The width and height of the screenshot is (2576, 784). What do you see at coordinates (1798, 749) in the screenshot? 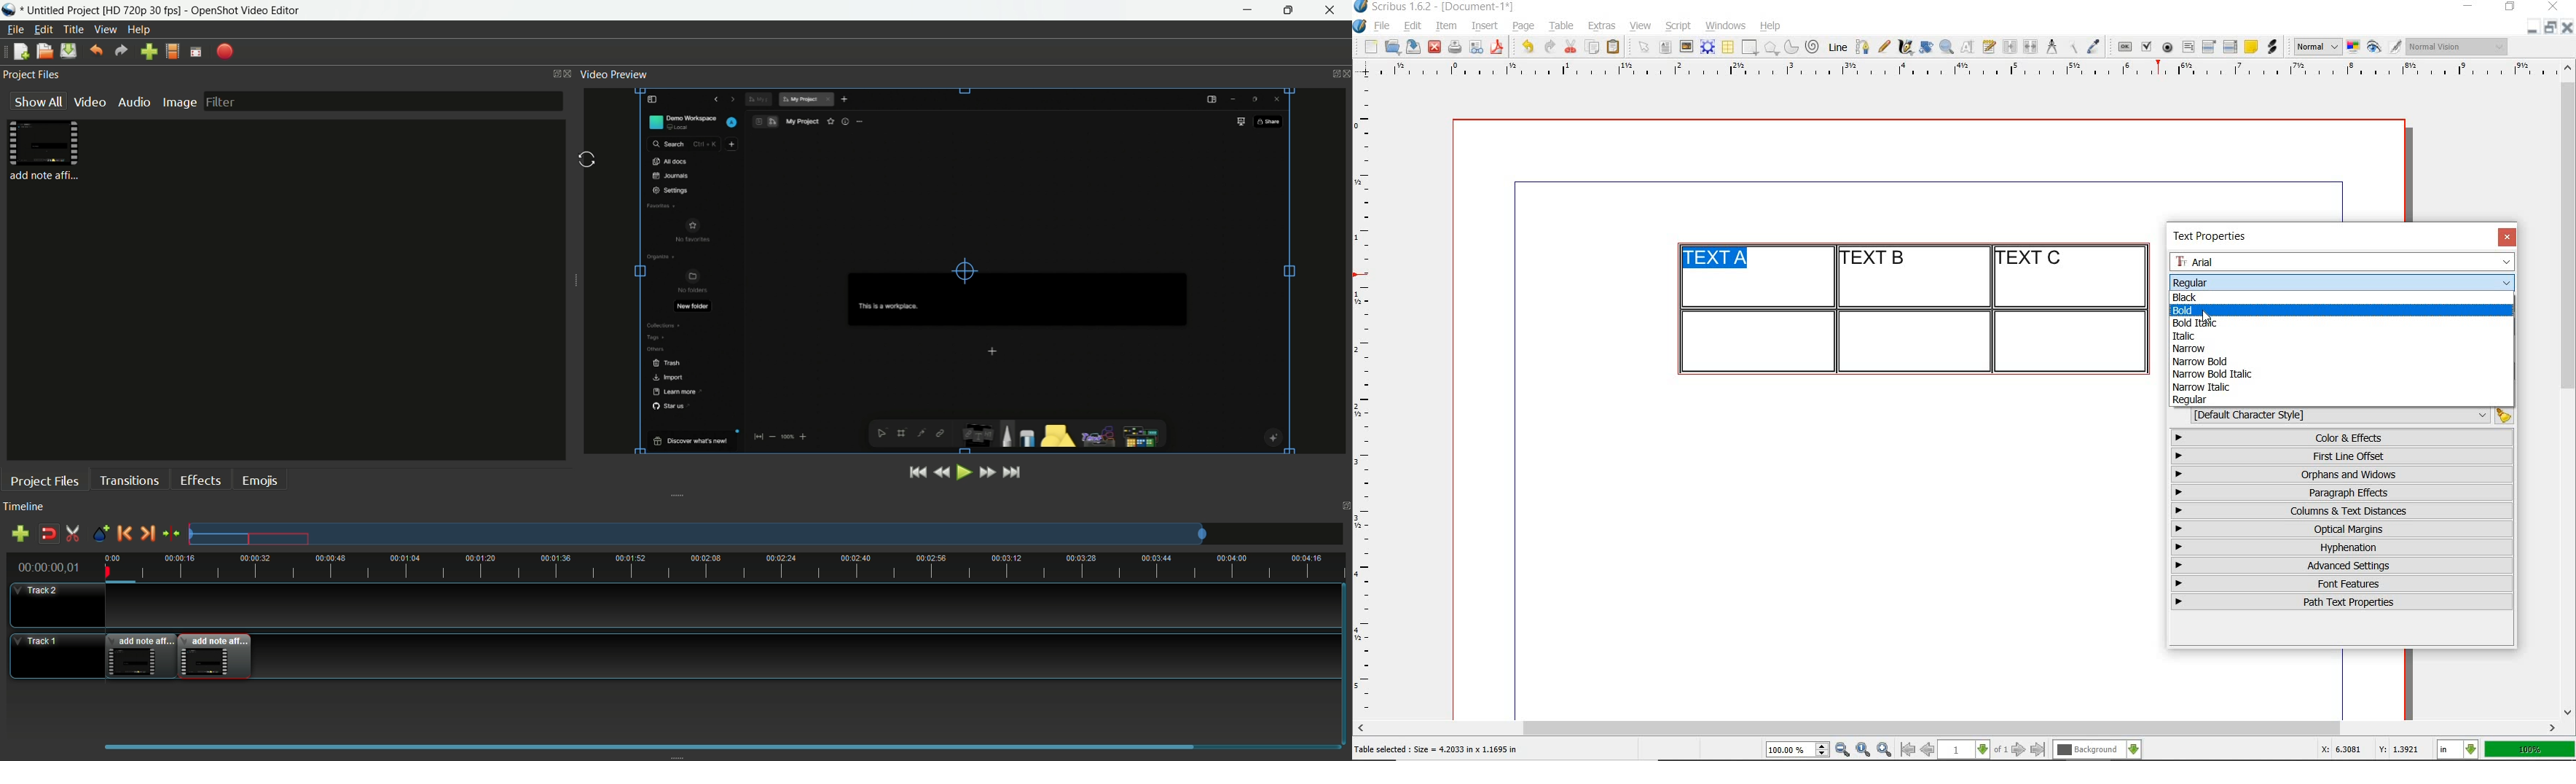
I see `select current zoom level` at bounding box center [1798, 749].